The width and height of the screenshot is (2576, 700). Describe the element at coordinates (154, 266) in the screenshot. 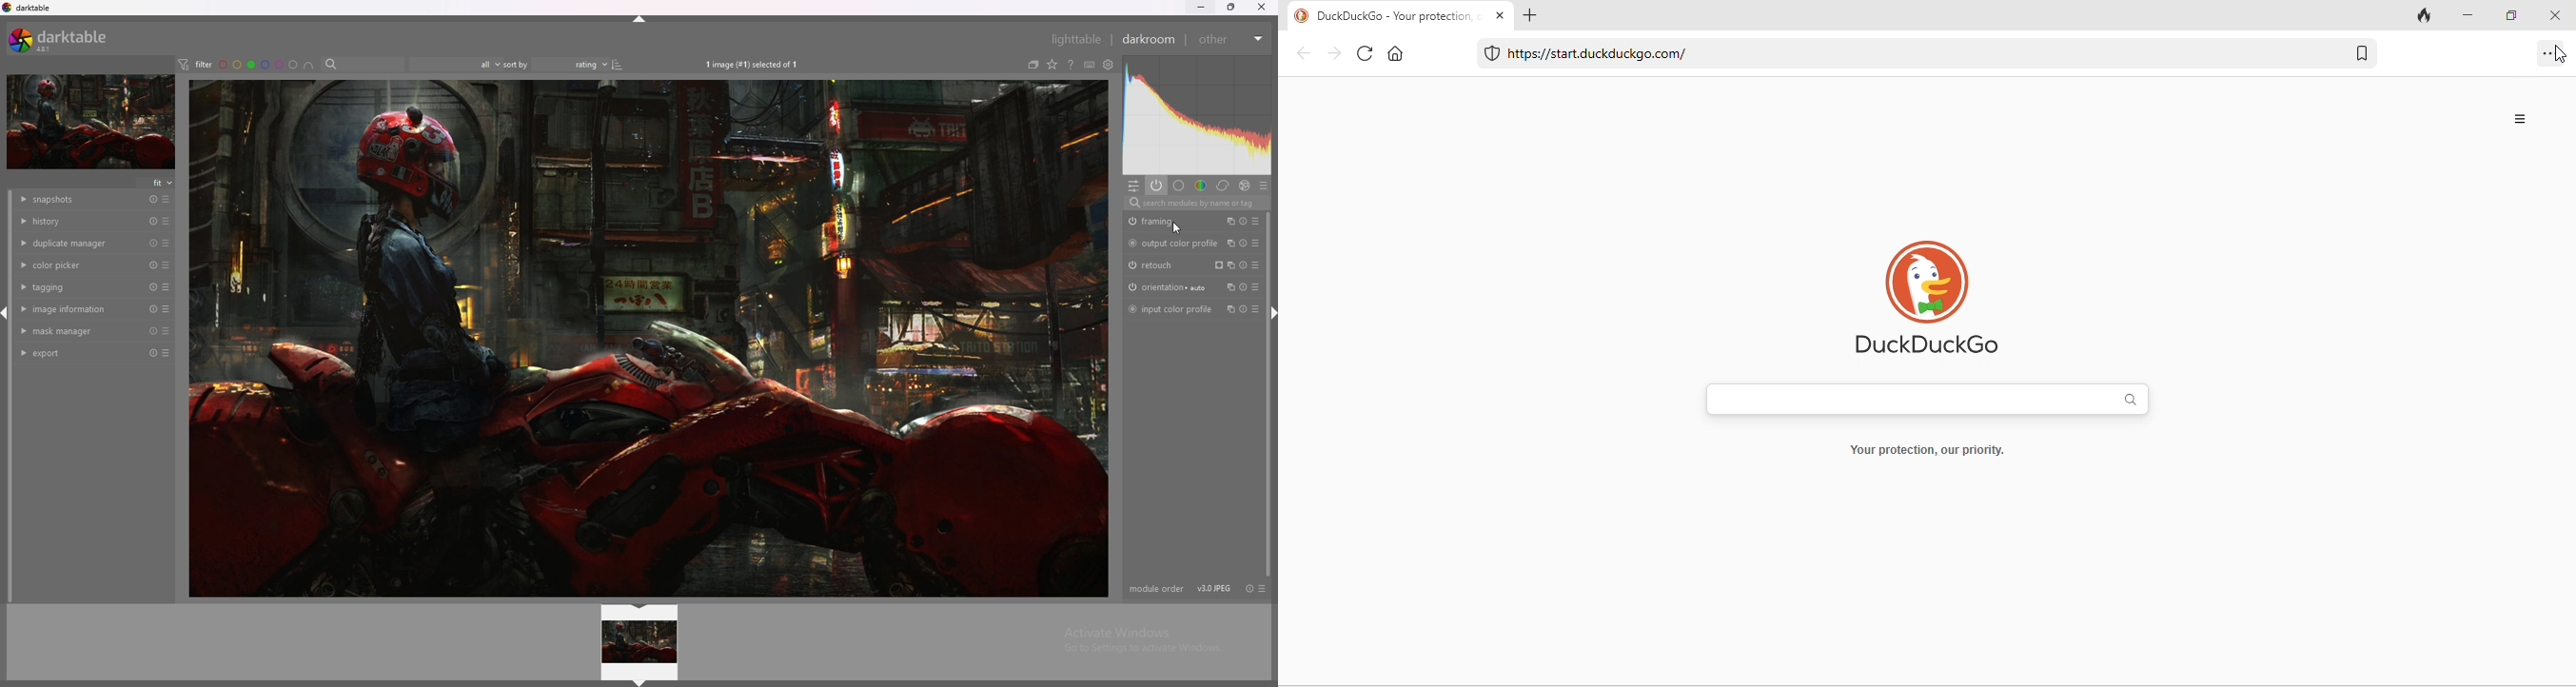

I see `reset` at that location.